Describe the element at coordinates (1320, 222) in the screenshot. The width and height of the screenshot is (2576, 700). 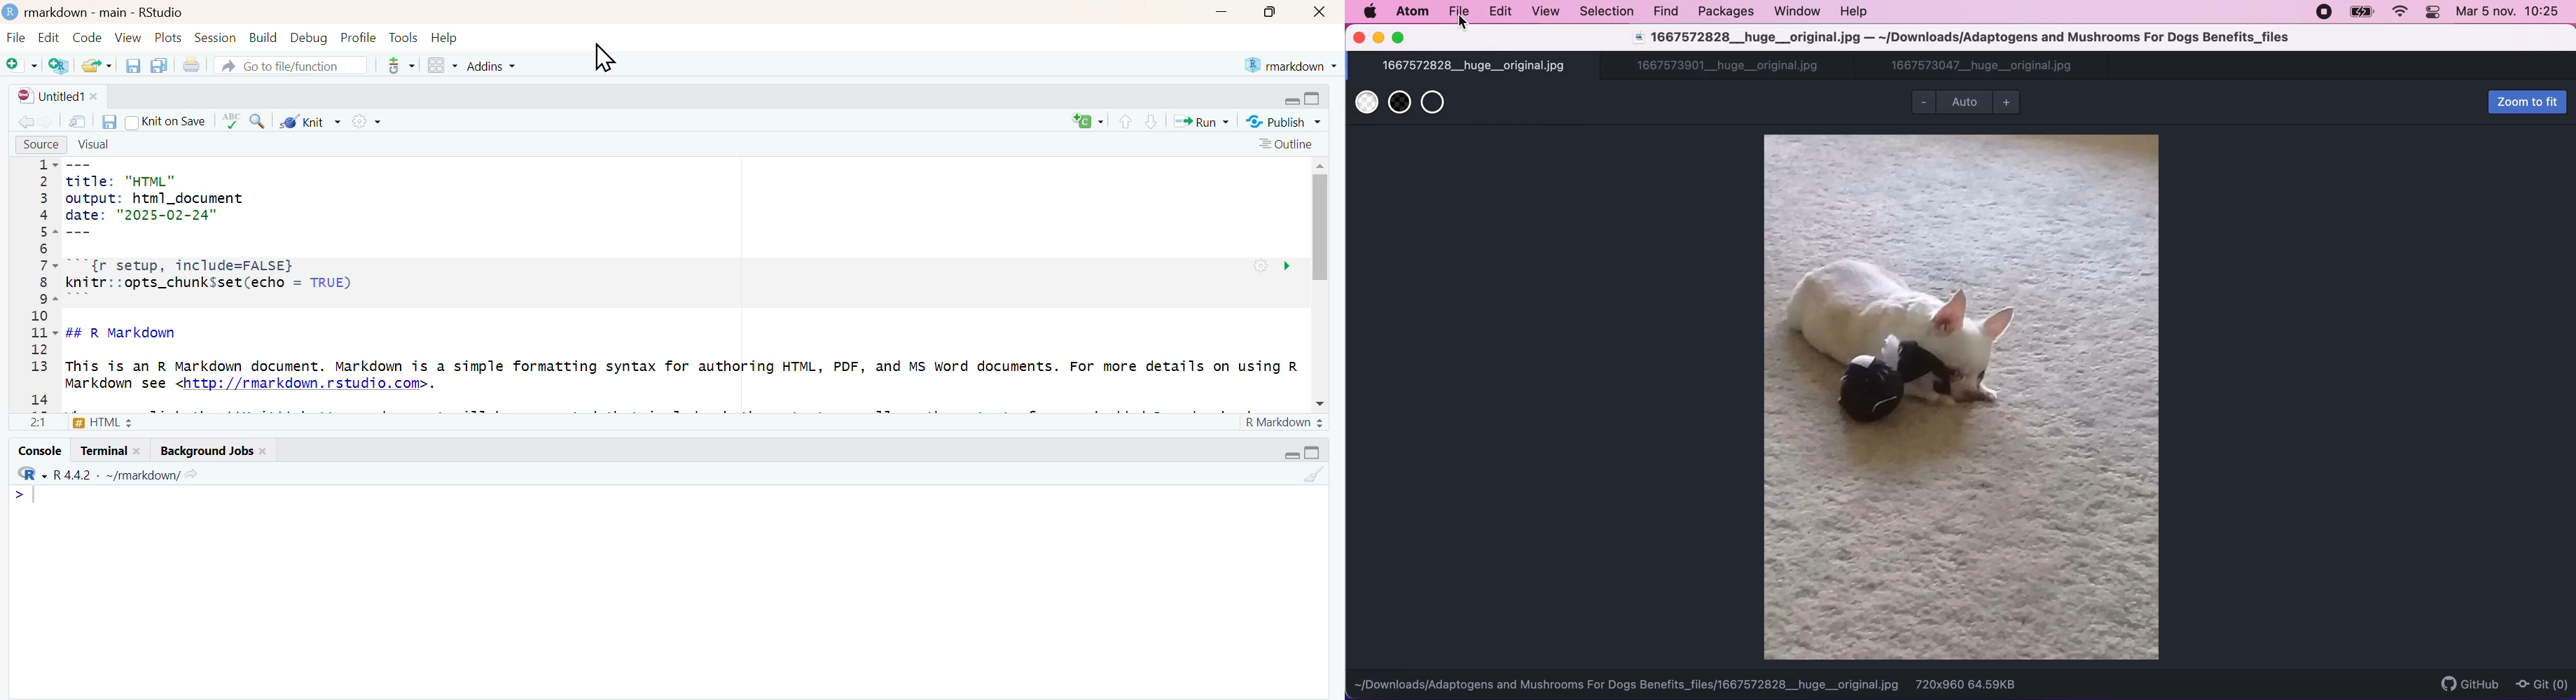
I see `Vertical scrollbar` at that location.